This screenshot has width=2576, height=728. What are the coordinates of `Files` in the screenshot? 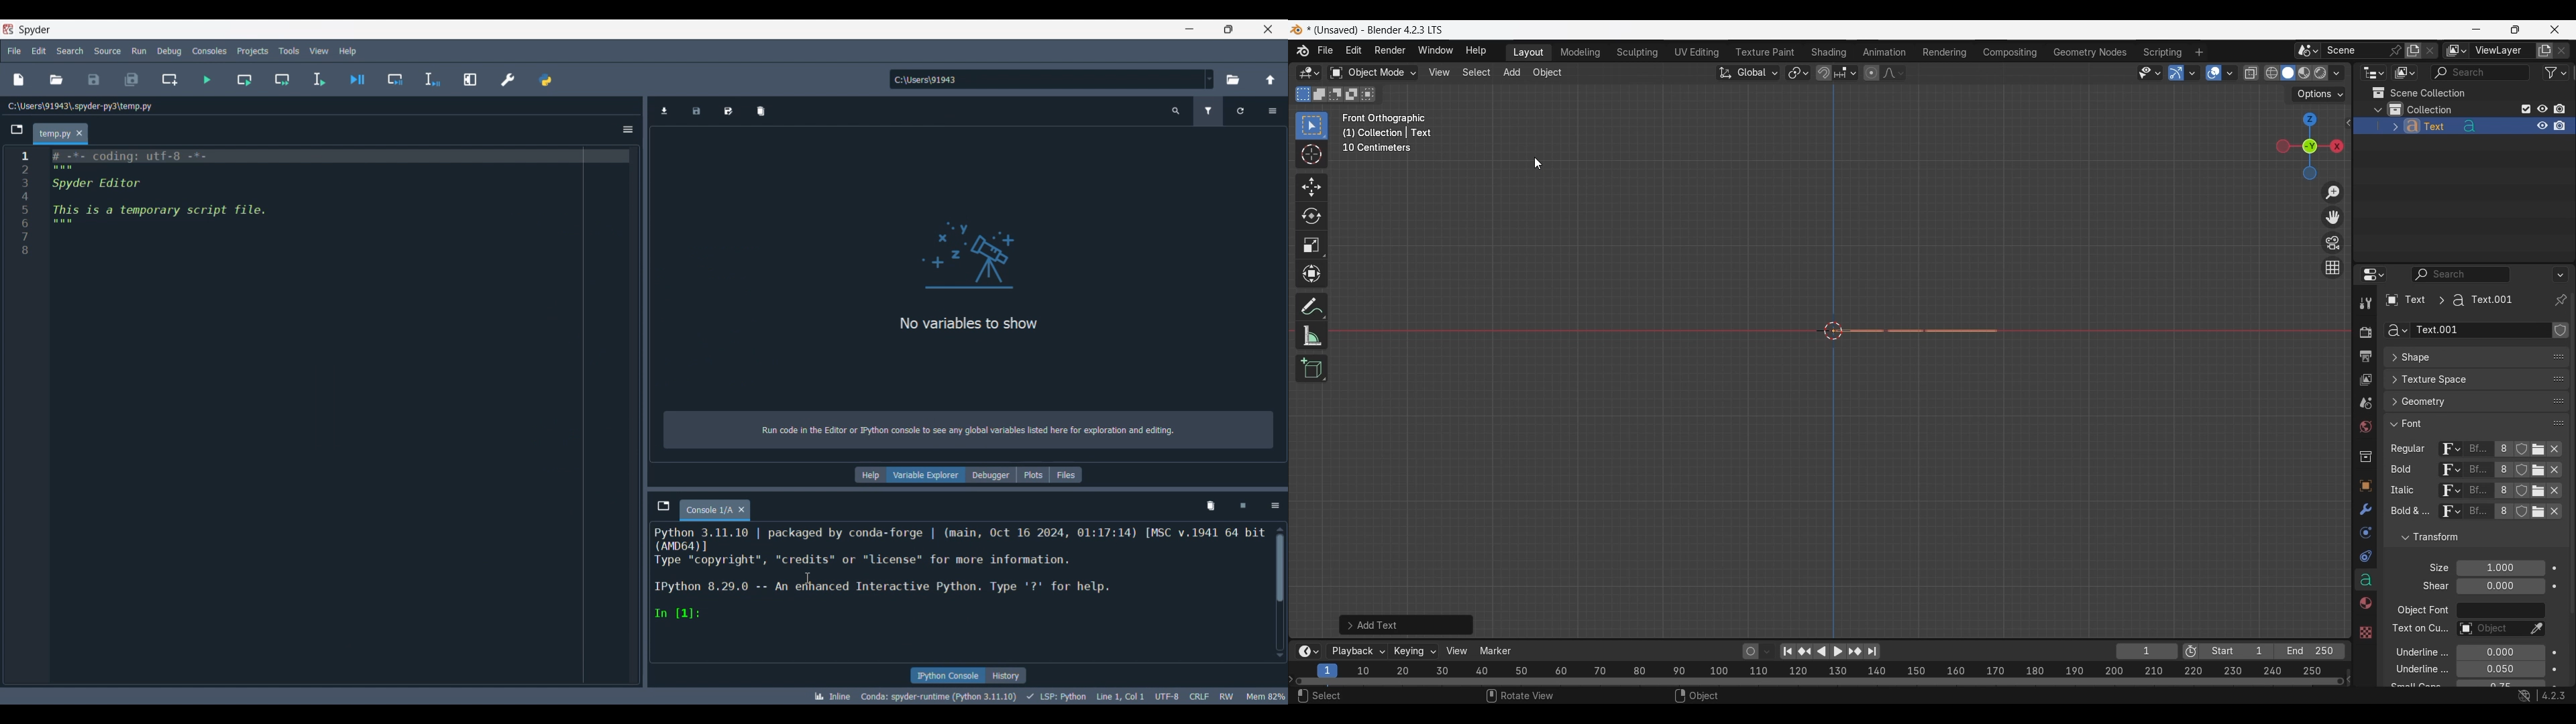 It's located at (1066, 475).